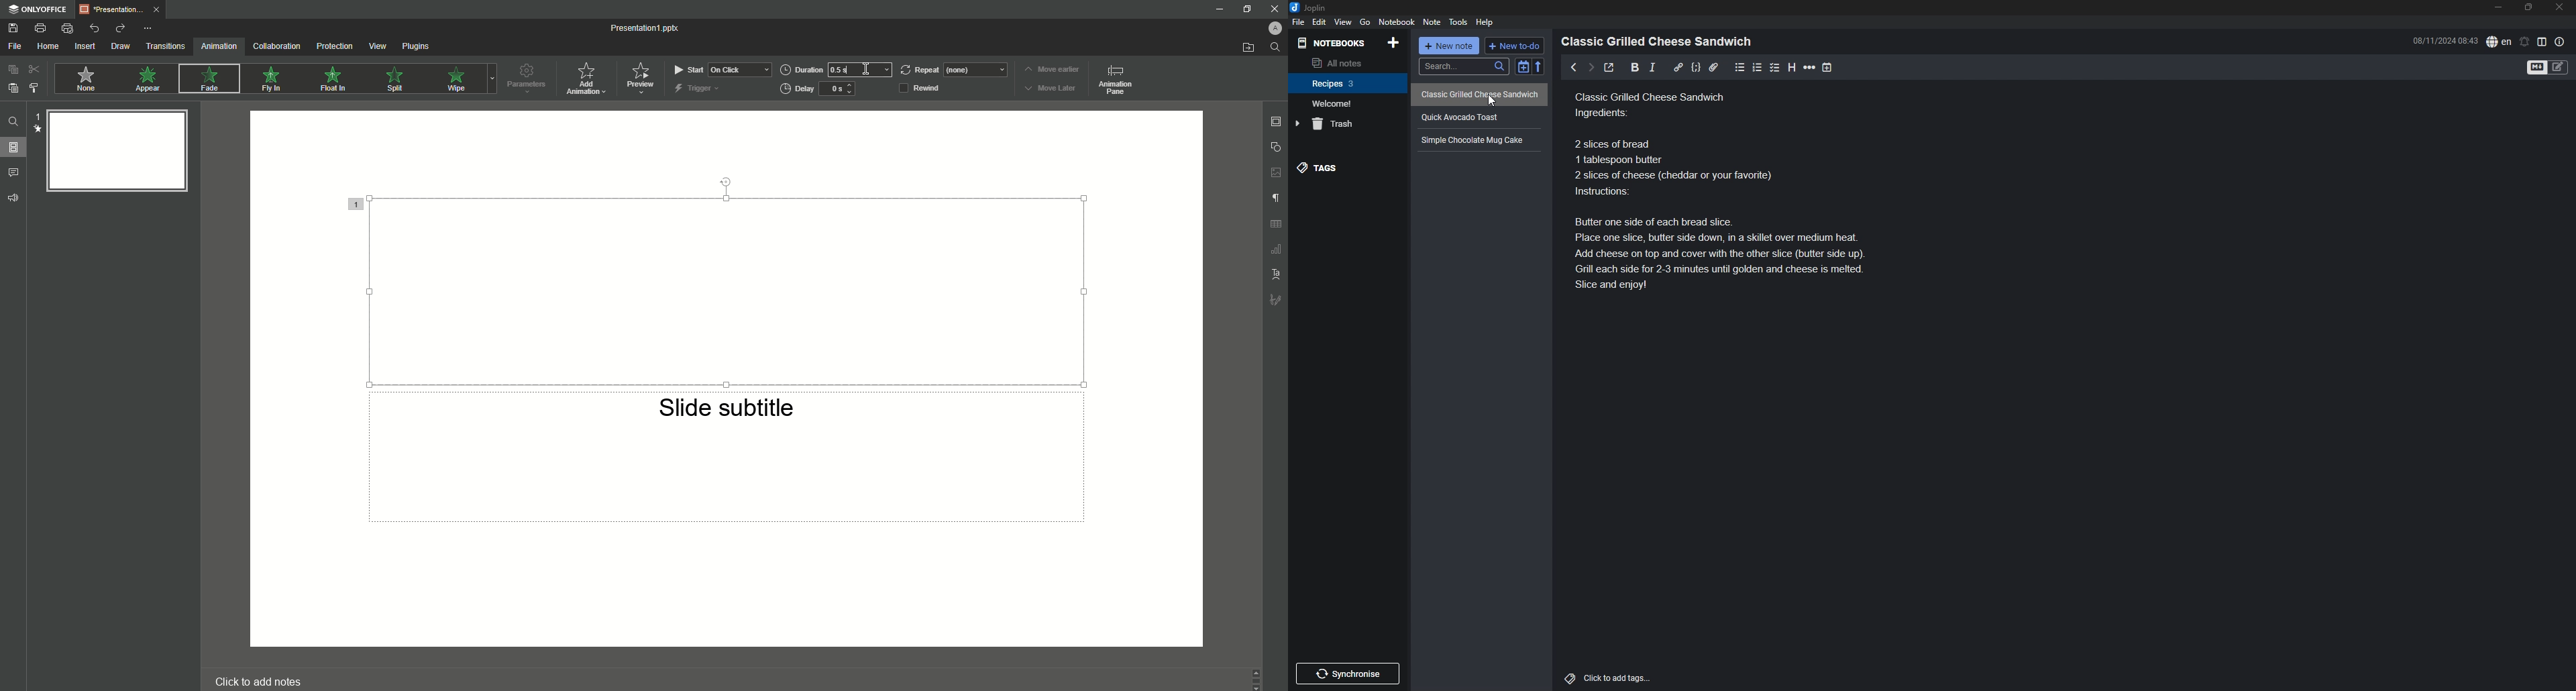  I want to click on tools, so click(1458, 21).